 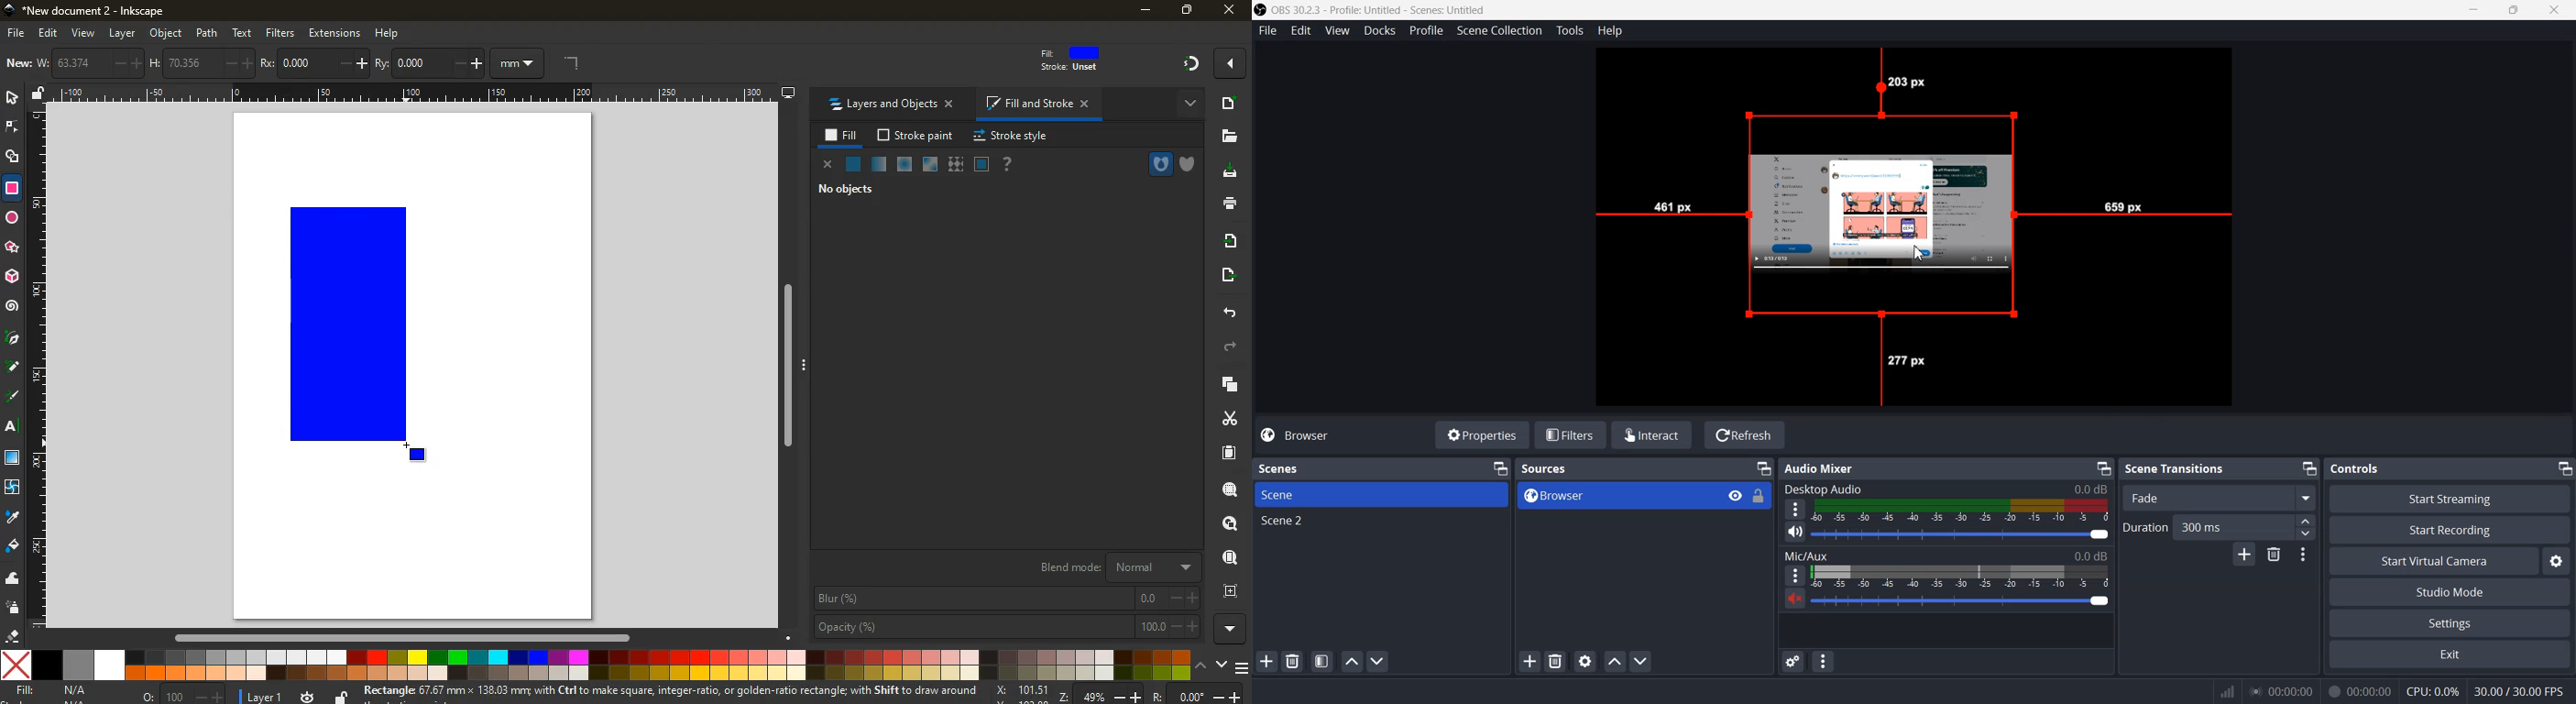 I want to click on Minimize, so click(x=2564, y=468).